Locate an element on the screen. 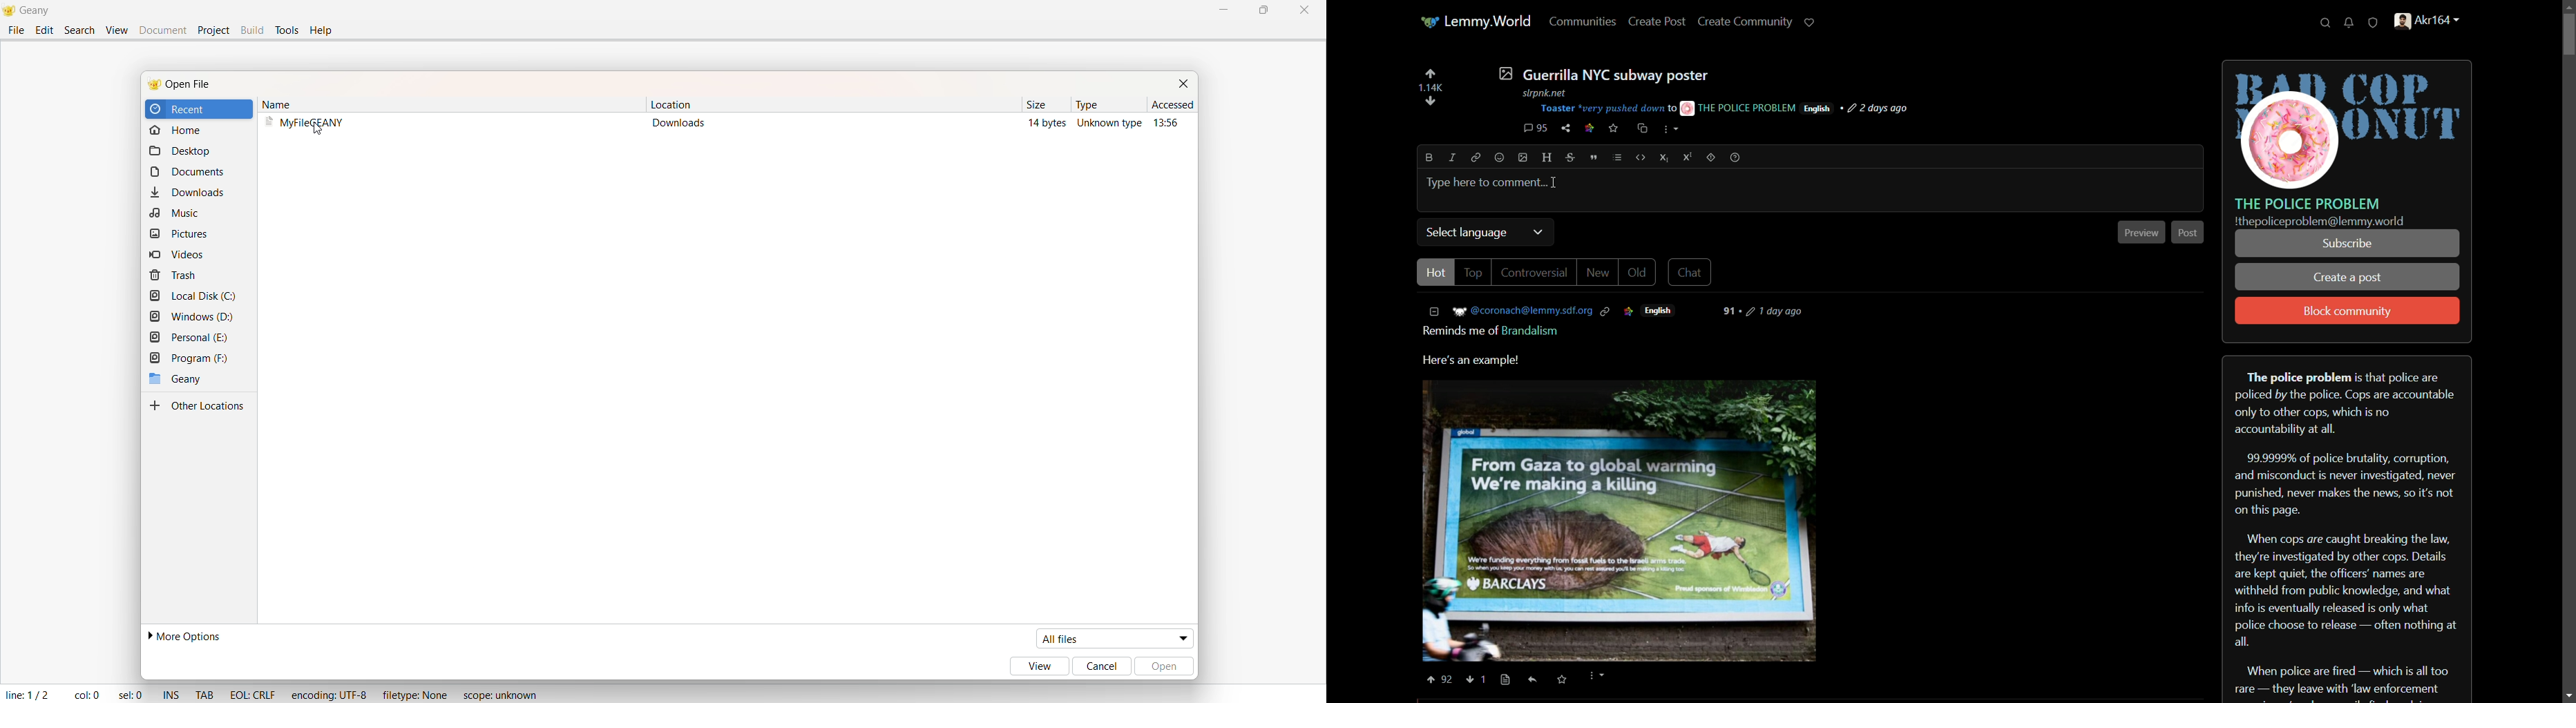 The height and width of the screenshot is (728, 2576). cancel is located at coordinates (1102, 666).